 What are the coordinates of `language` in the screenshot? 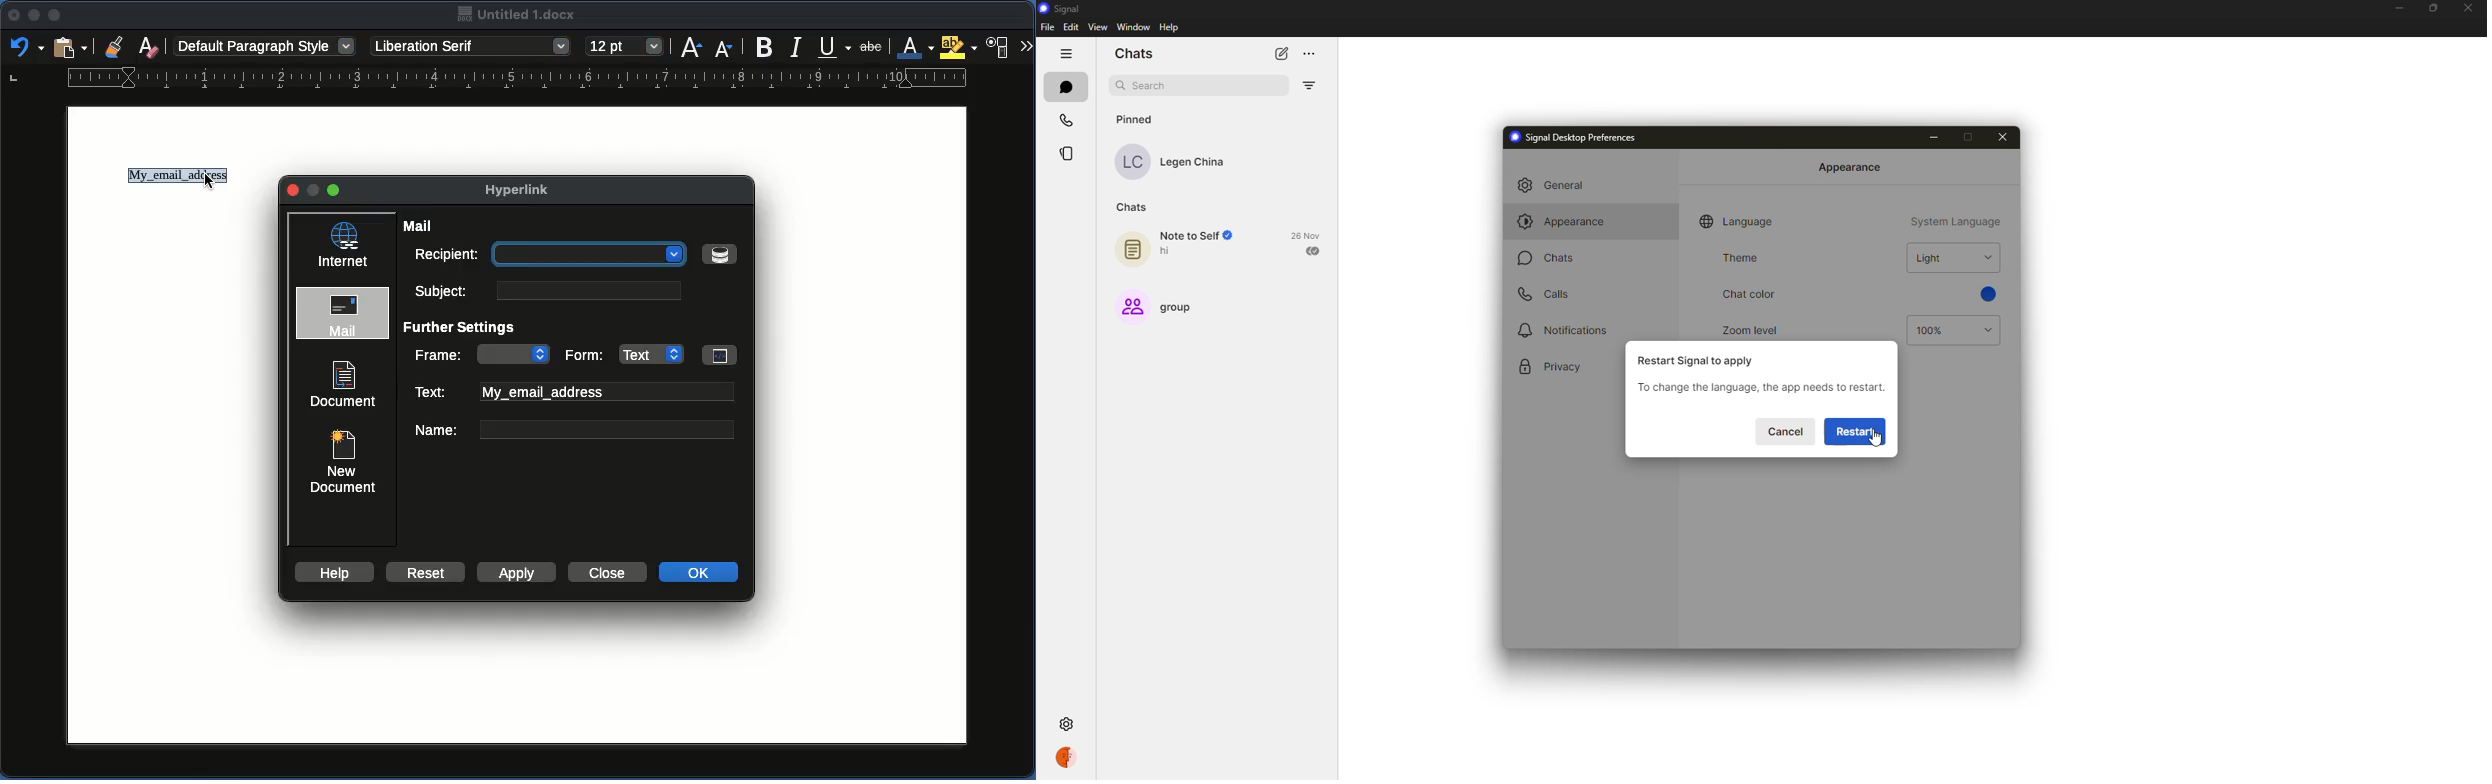 It's located at (1737, 221).